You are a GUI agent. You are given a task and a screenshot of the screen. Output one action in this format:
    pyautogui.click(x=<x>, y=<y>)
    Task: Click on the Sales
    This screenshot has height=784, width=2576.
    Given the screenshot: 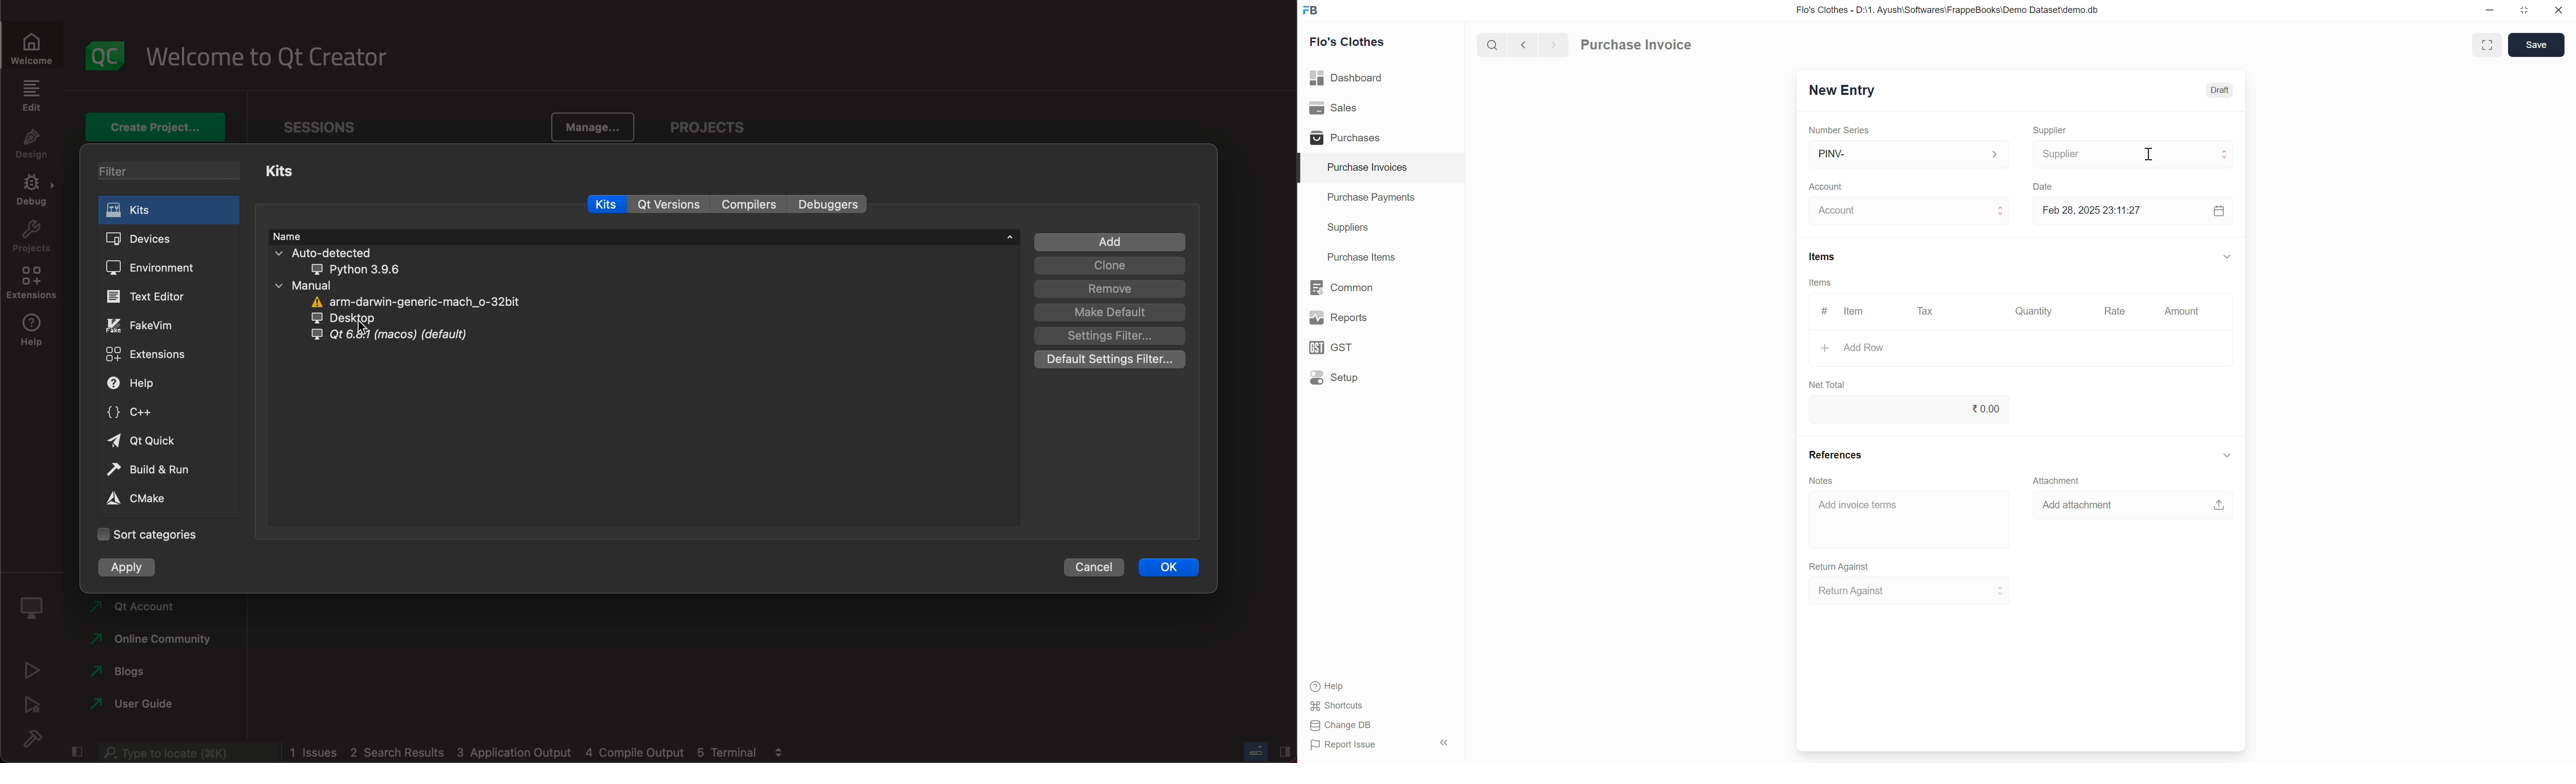 What is the action you would take?
    pyautogui.click(x=1380, y=108)
    